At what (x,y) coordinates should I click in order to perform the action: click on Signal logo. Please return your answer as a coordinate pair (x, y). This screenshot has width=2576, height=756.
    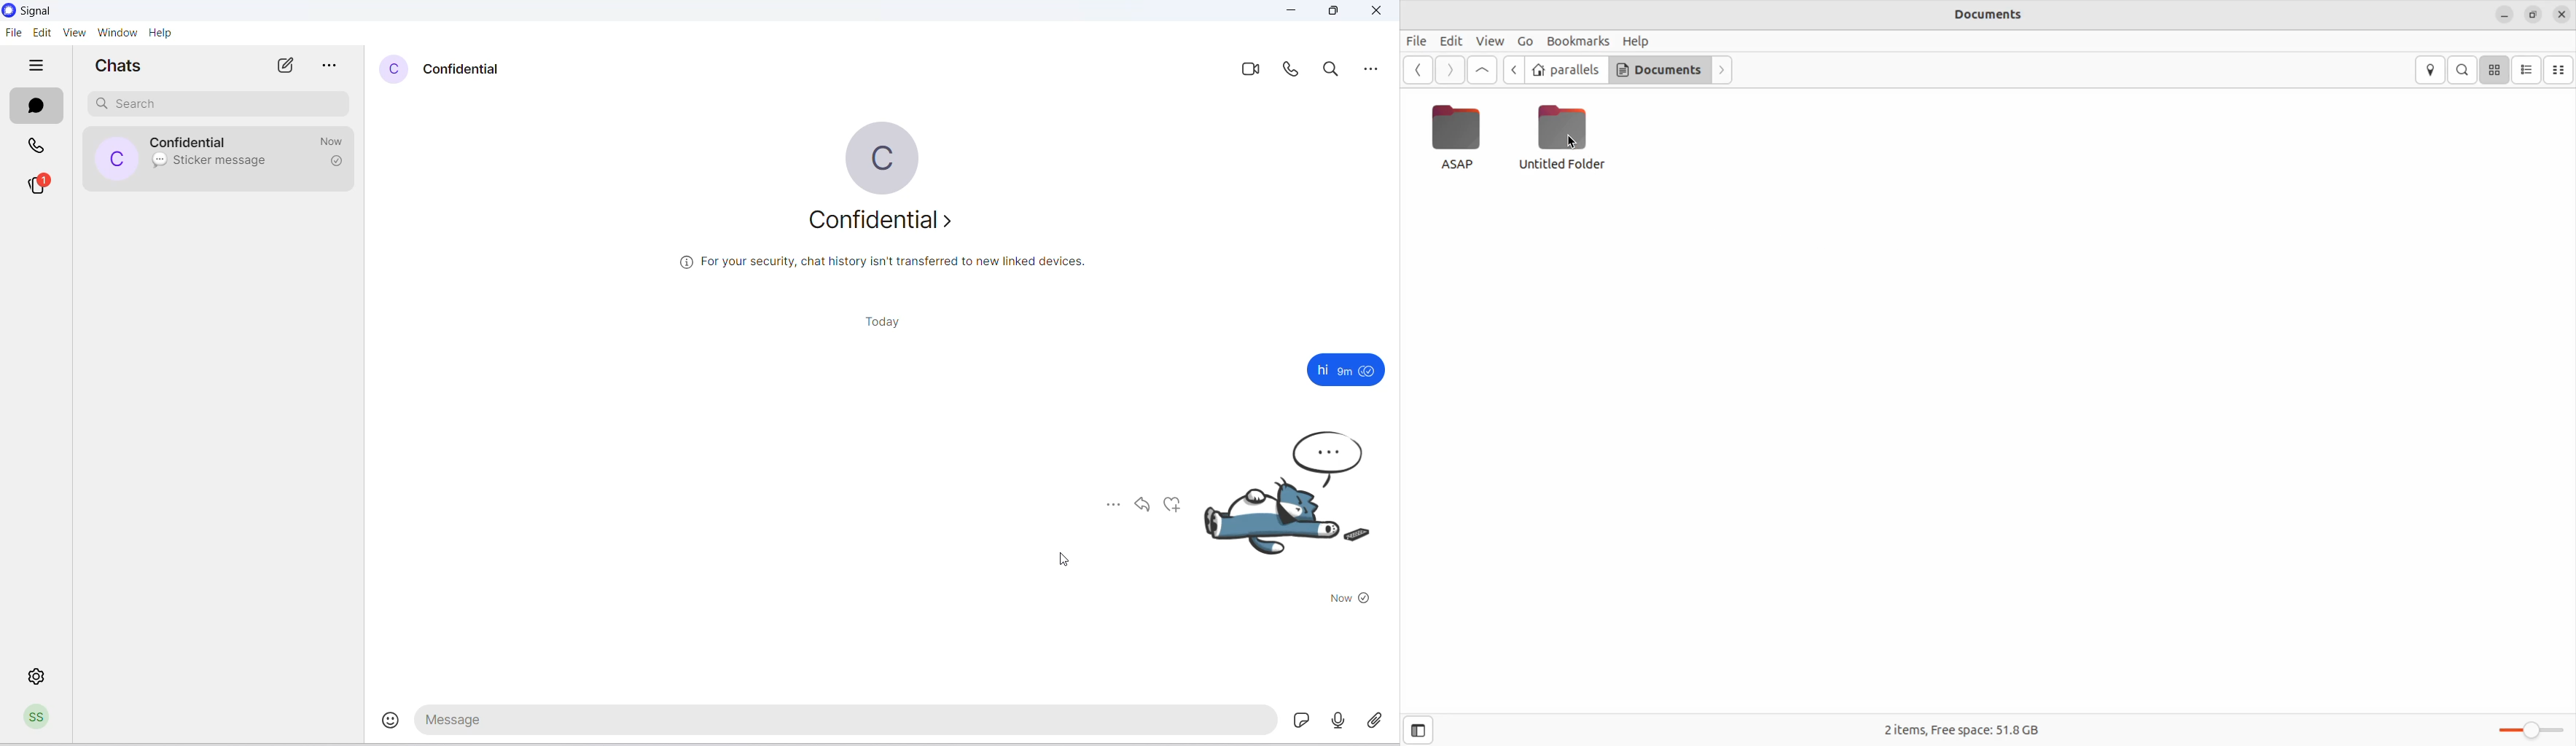
    Looking at the image, I should click on (41, 11).